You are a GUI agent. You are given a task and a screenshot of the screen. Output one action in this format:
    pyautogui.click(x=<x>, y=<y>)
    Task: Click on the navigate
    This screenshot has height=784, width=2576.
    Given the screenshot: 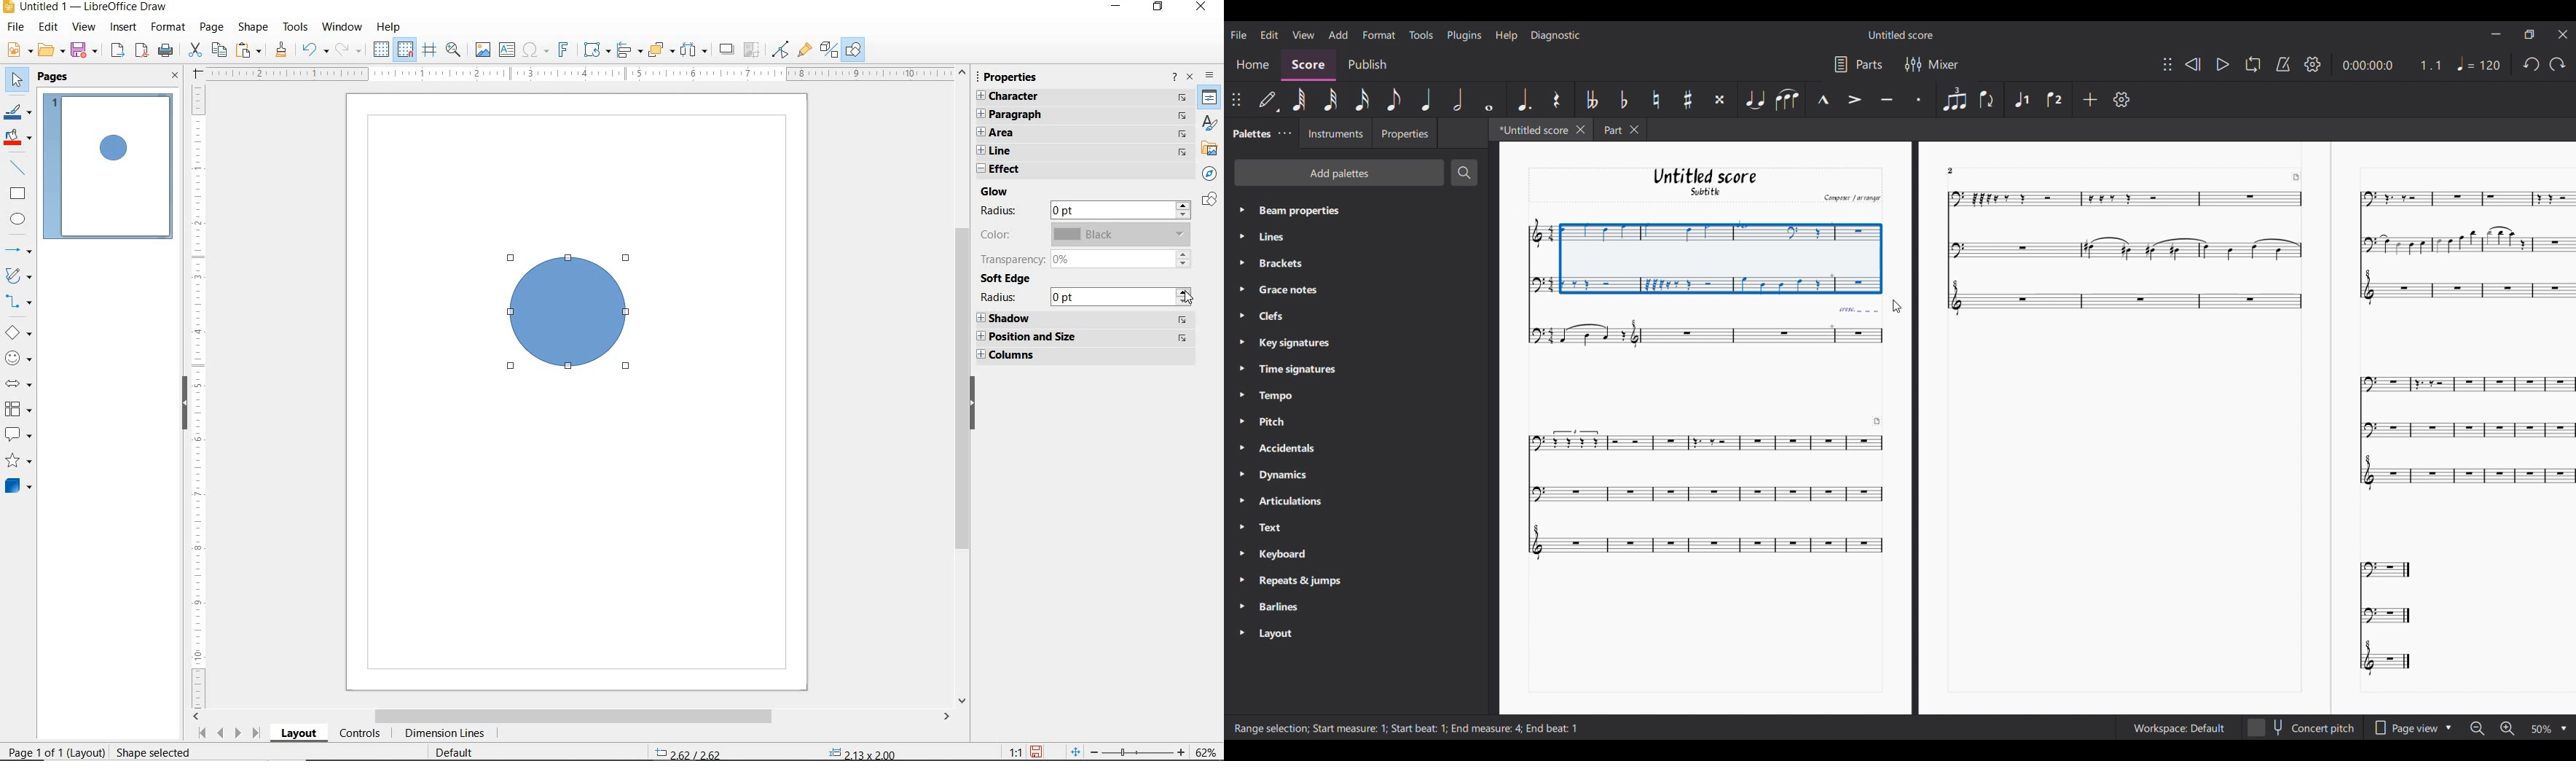 What is the action you would take?
    pyautogui.click(x=1182, y=132)
    